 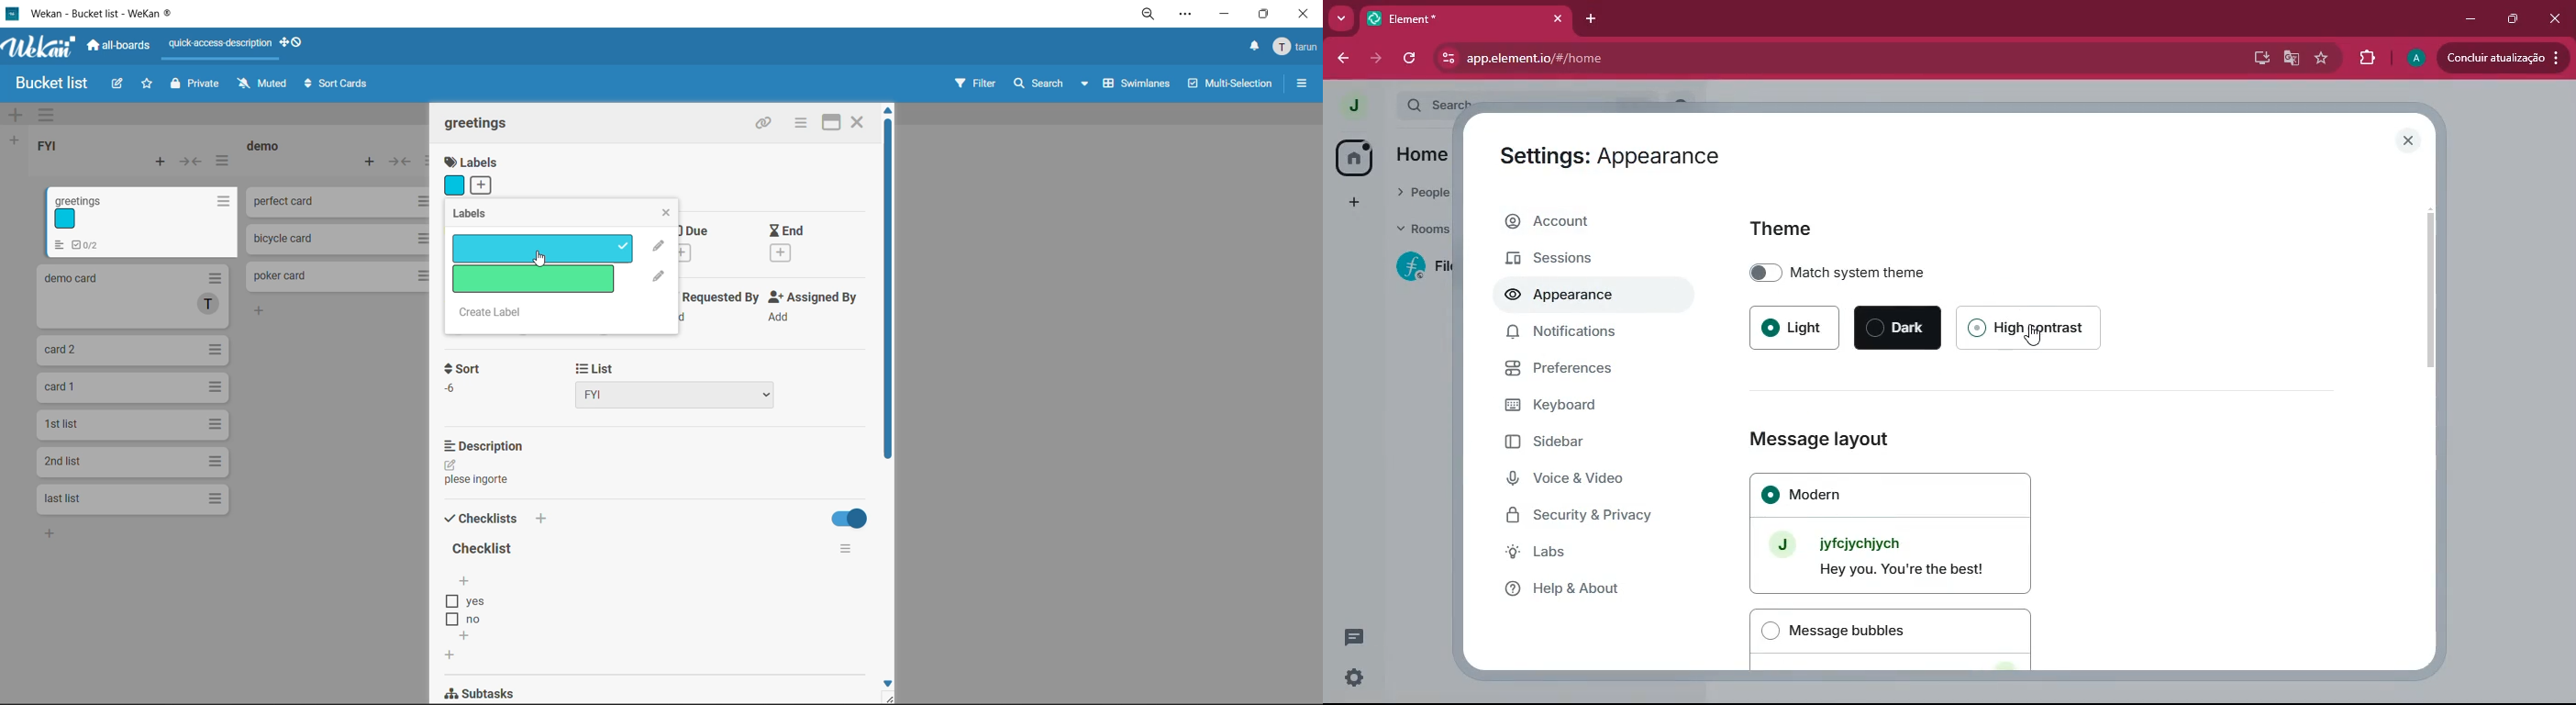 What do you see at coordinates (2466, 17) in the screenshot?
I see `minimize` at bounding box center [2466, 17].